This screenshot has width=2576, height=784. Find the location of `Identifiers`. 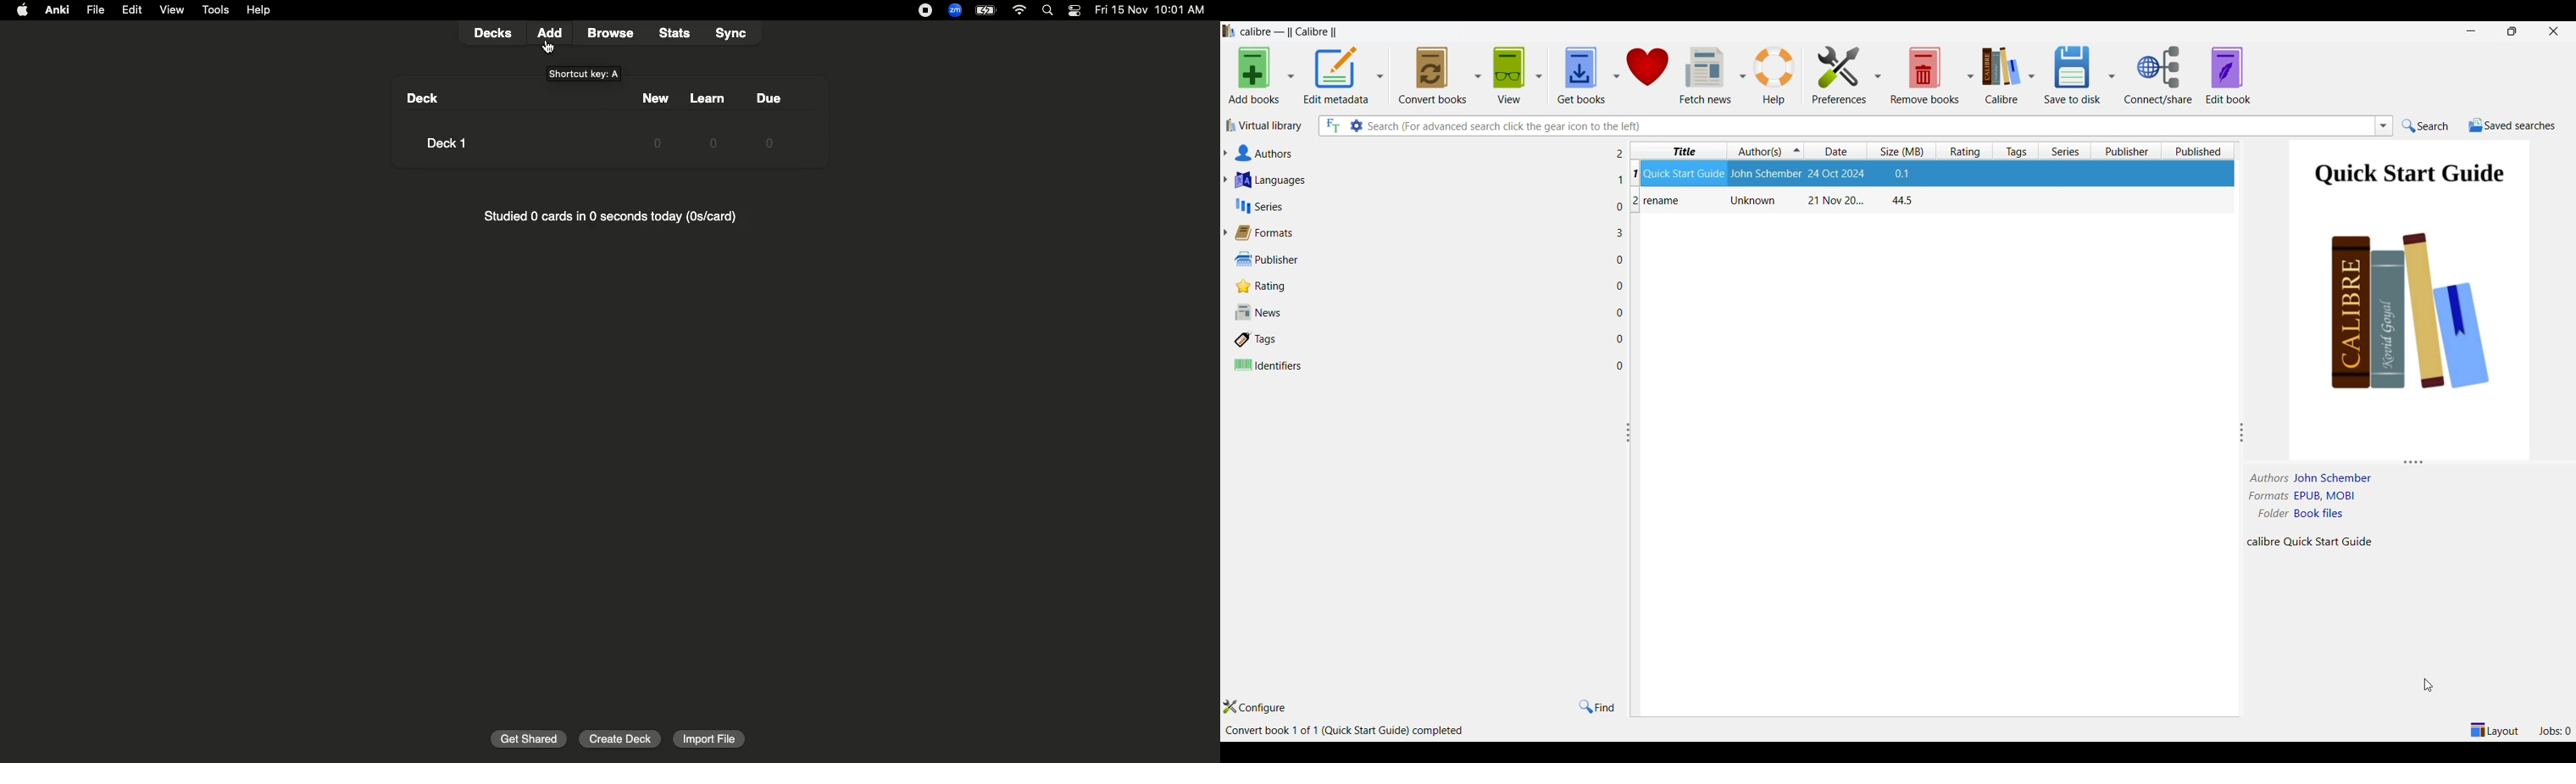

Identifiers is located at coordinates (1421, 366).